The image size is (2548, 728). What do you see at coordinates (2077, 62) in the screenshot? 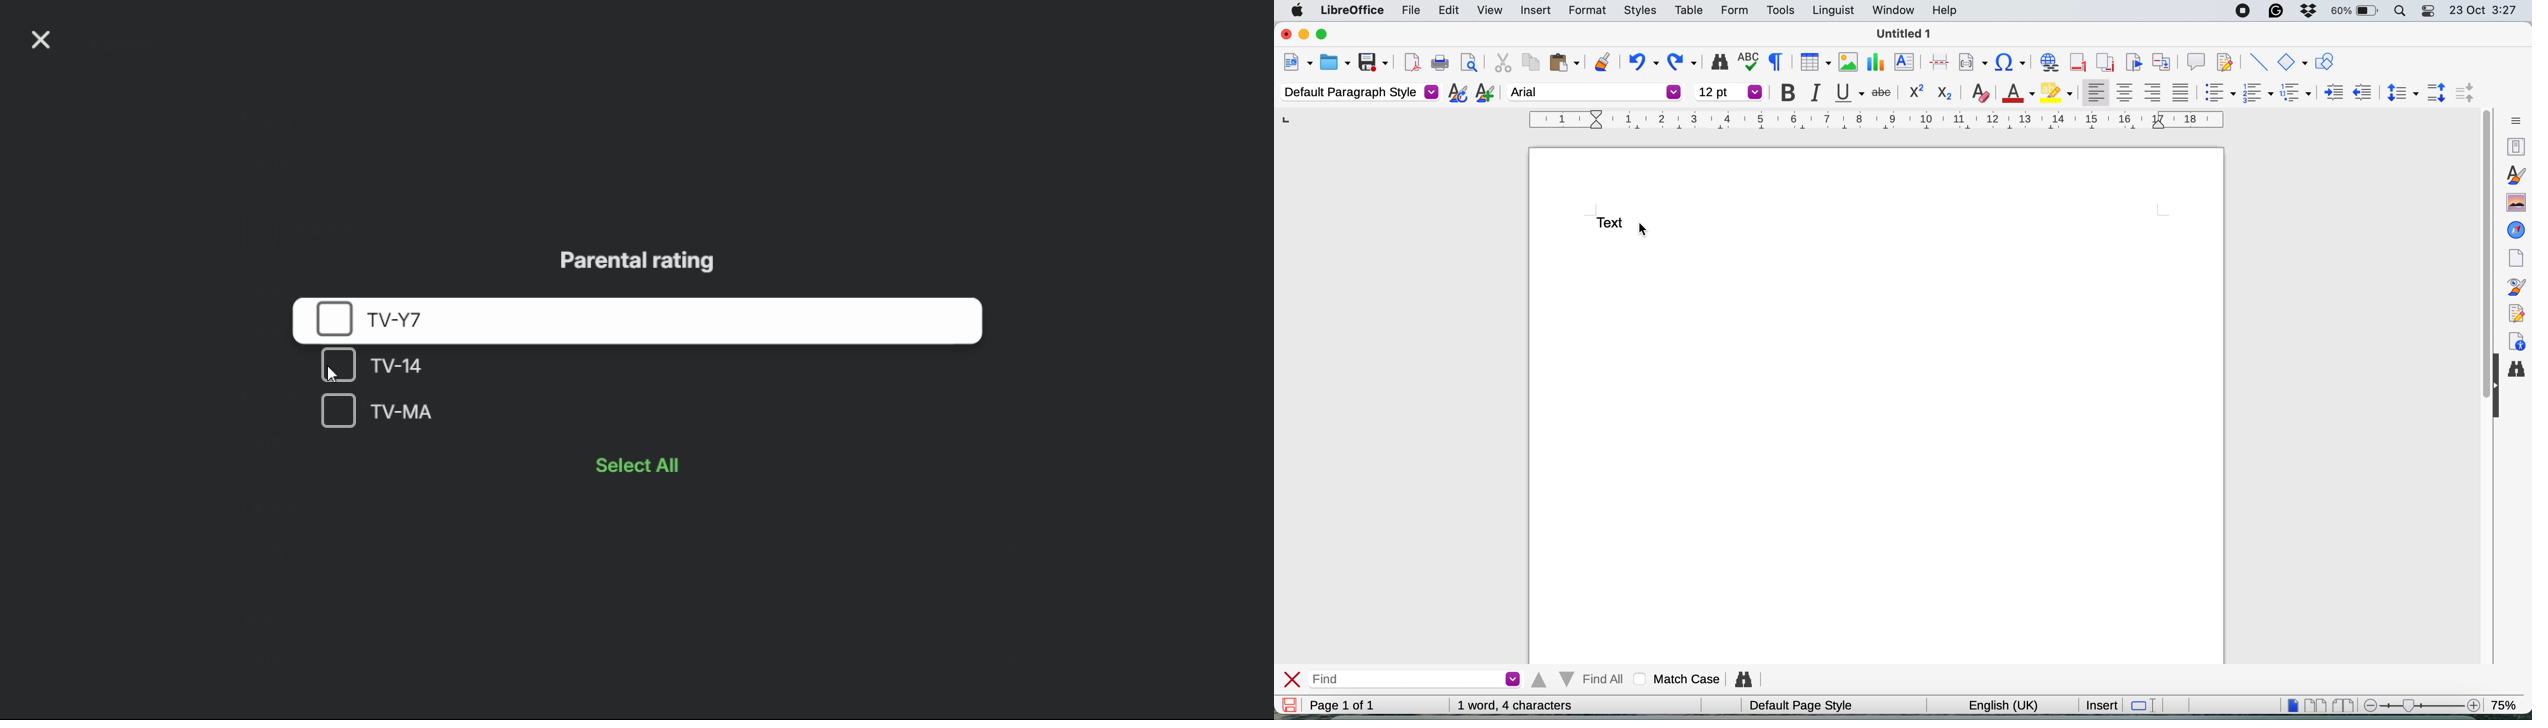
I see `insert footnote` at bounding box center [2077, 62].